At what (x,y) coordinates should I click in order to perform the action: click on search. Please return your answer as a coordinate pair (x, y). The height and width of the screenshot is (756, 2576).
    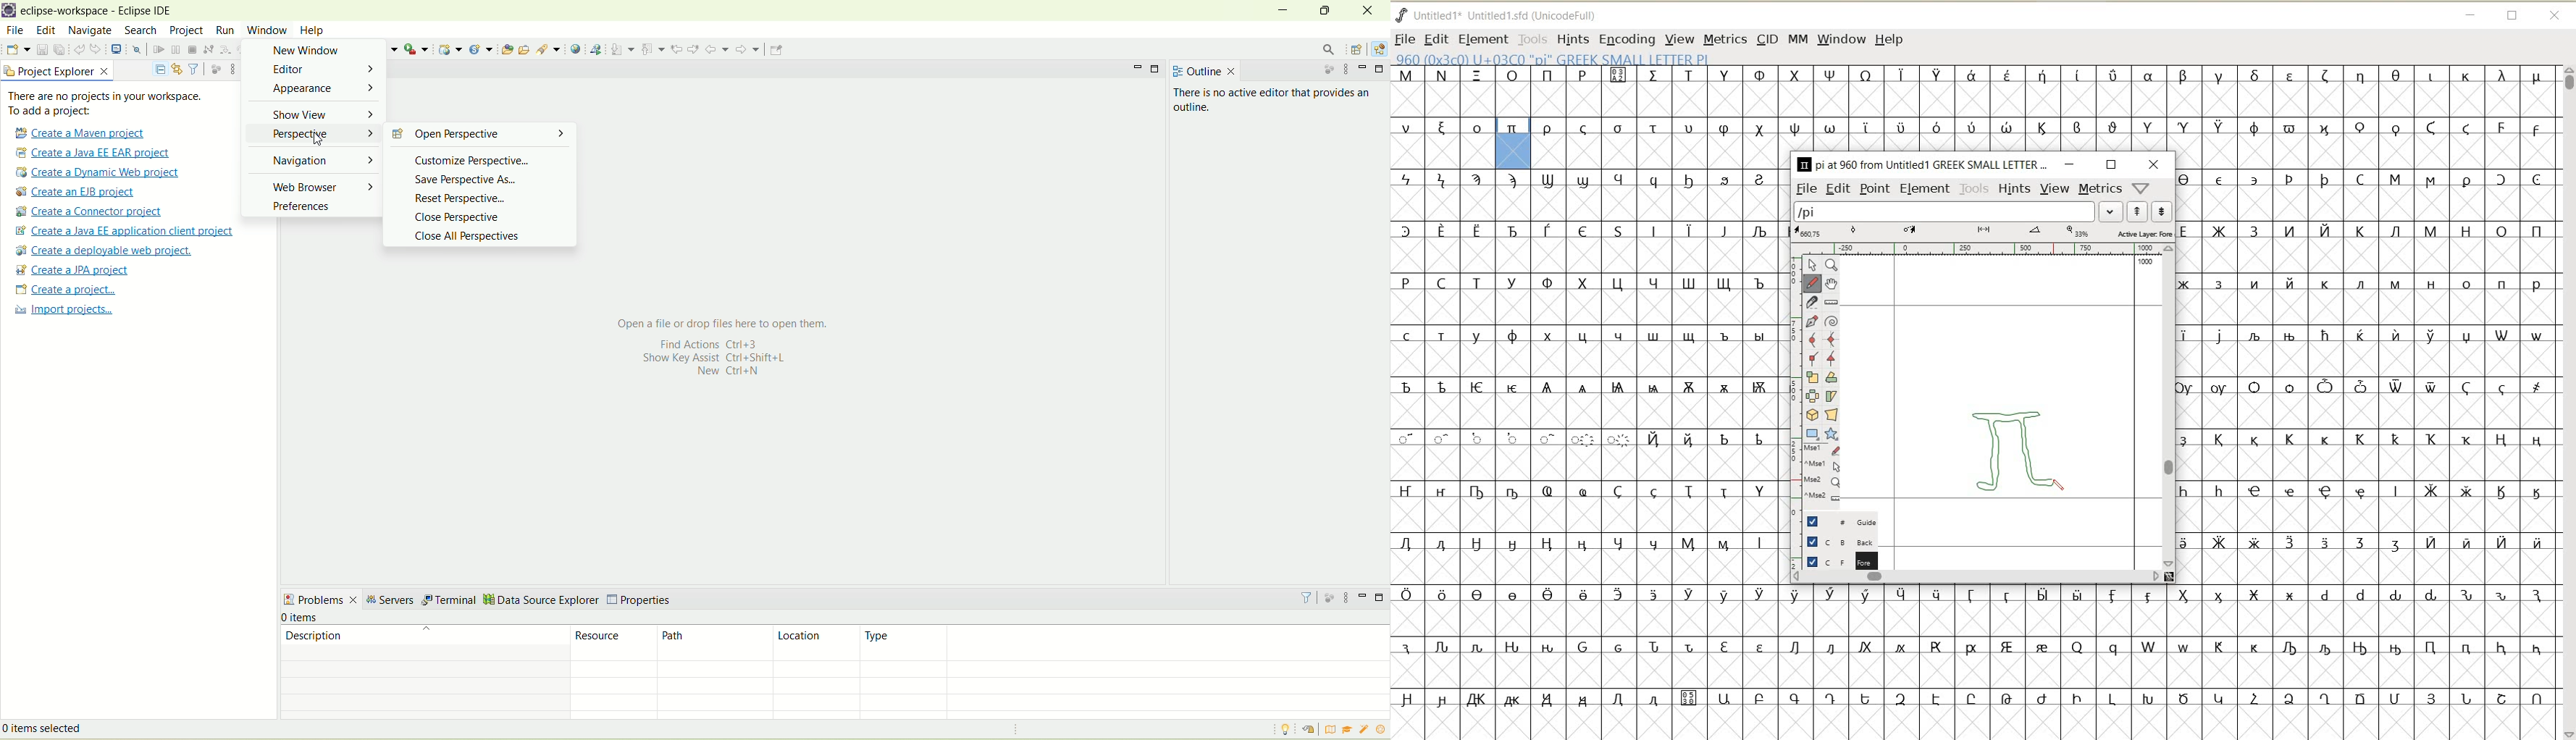
    Looking at the image, I should click on (547, 49).